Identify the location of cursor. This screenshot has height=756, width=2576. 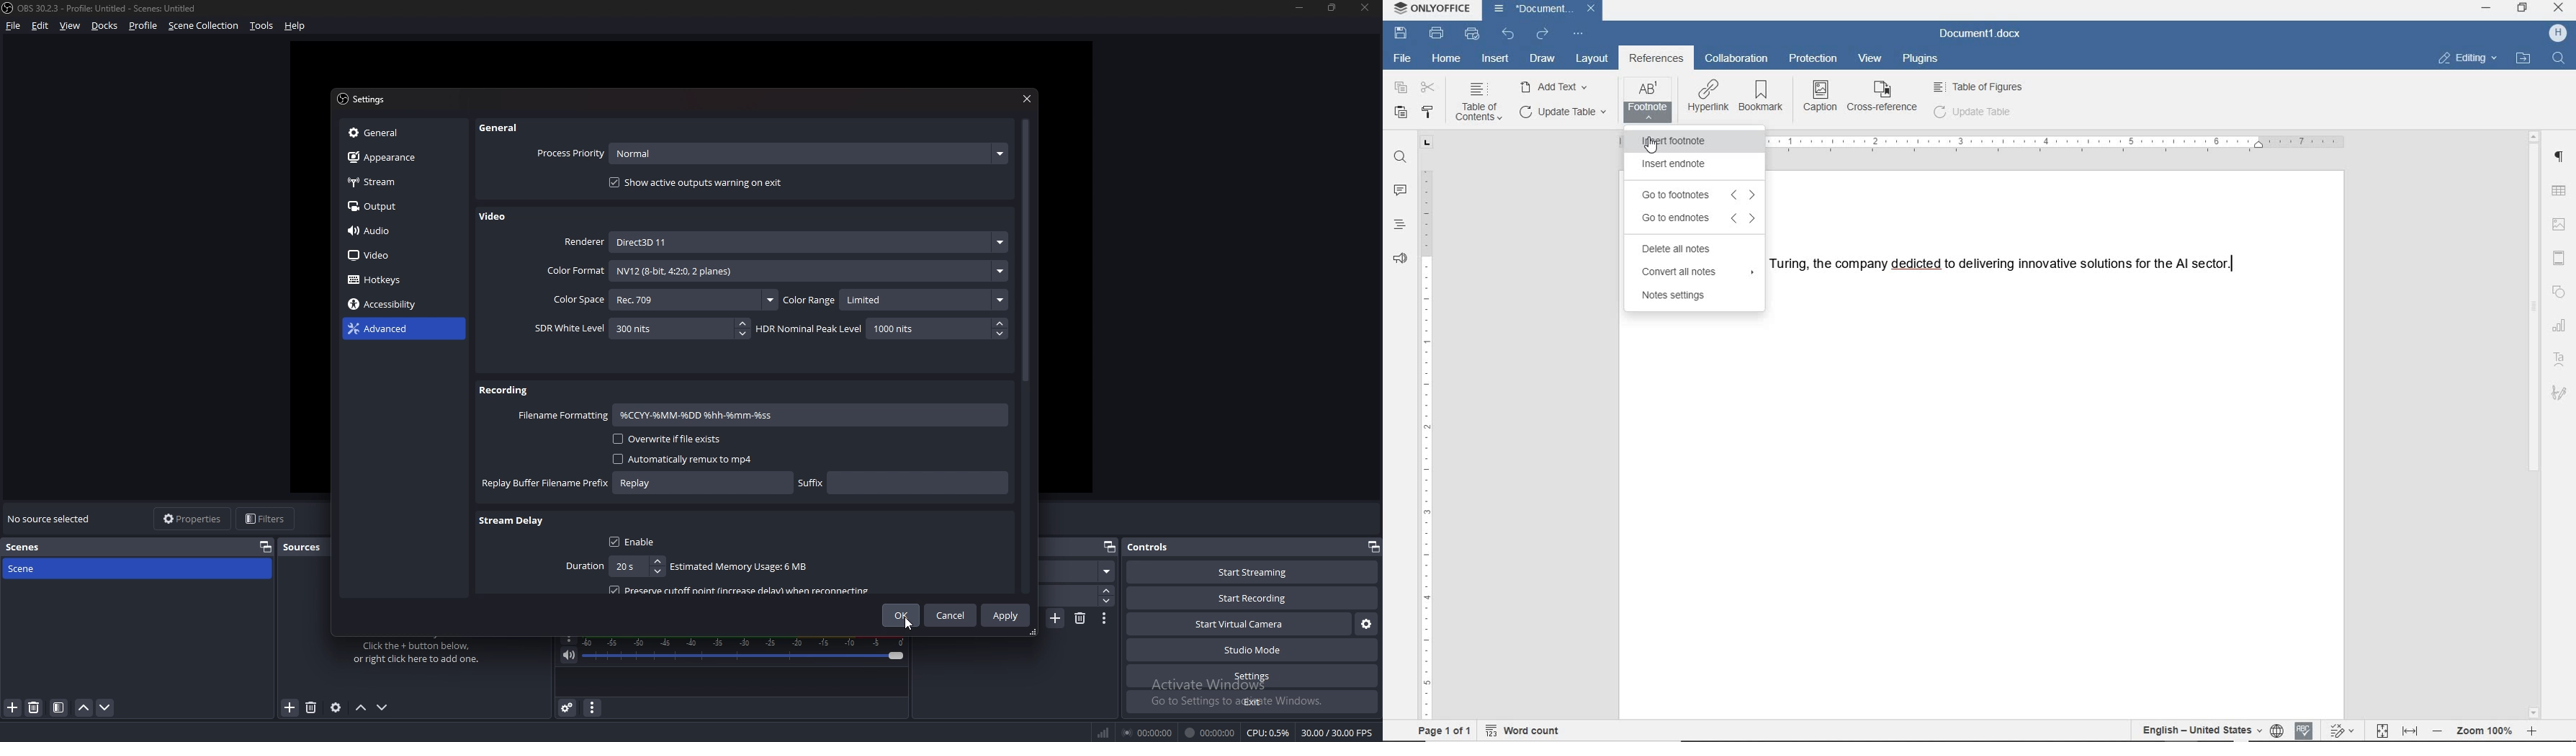
(908, 624).